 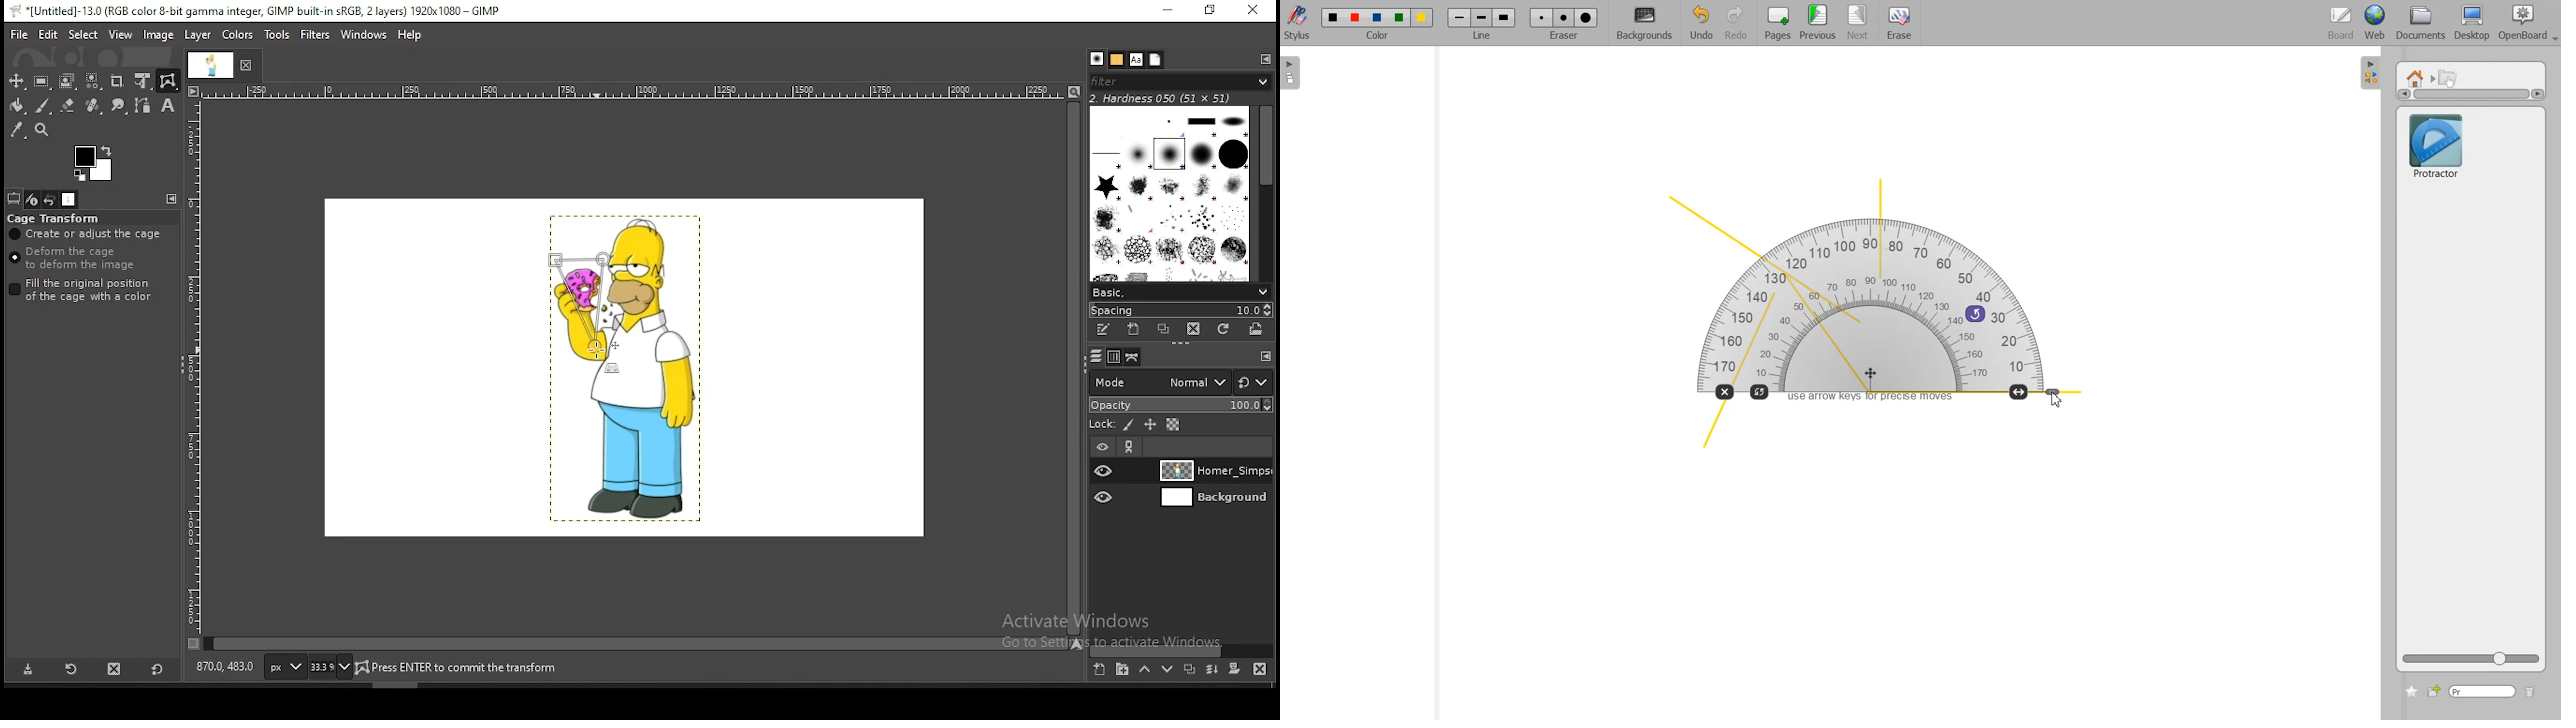 What do you see at coordinates (2449, 77) in the screenshot?
I see `Interactive` at bounding box center [2449, 77].